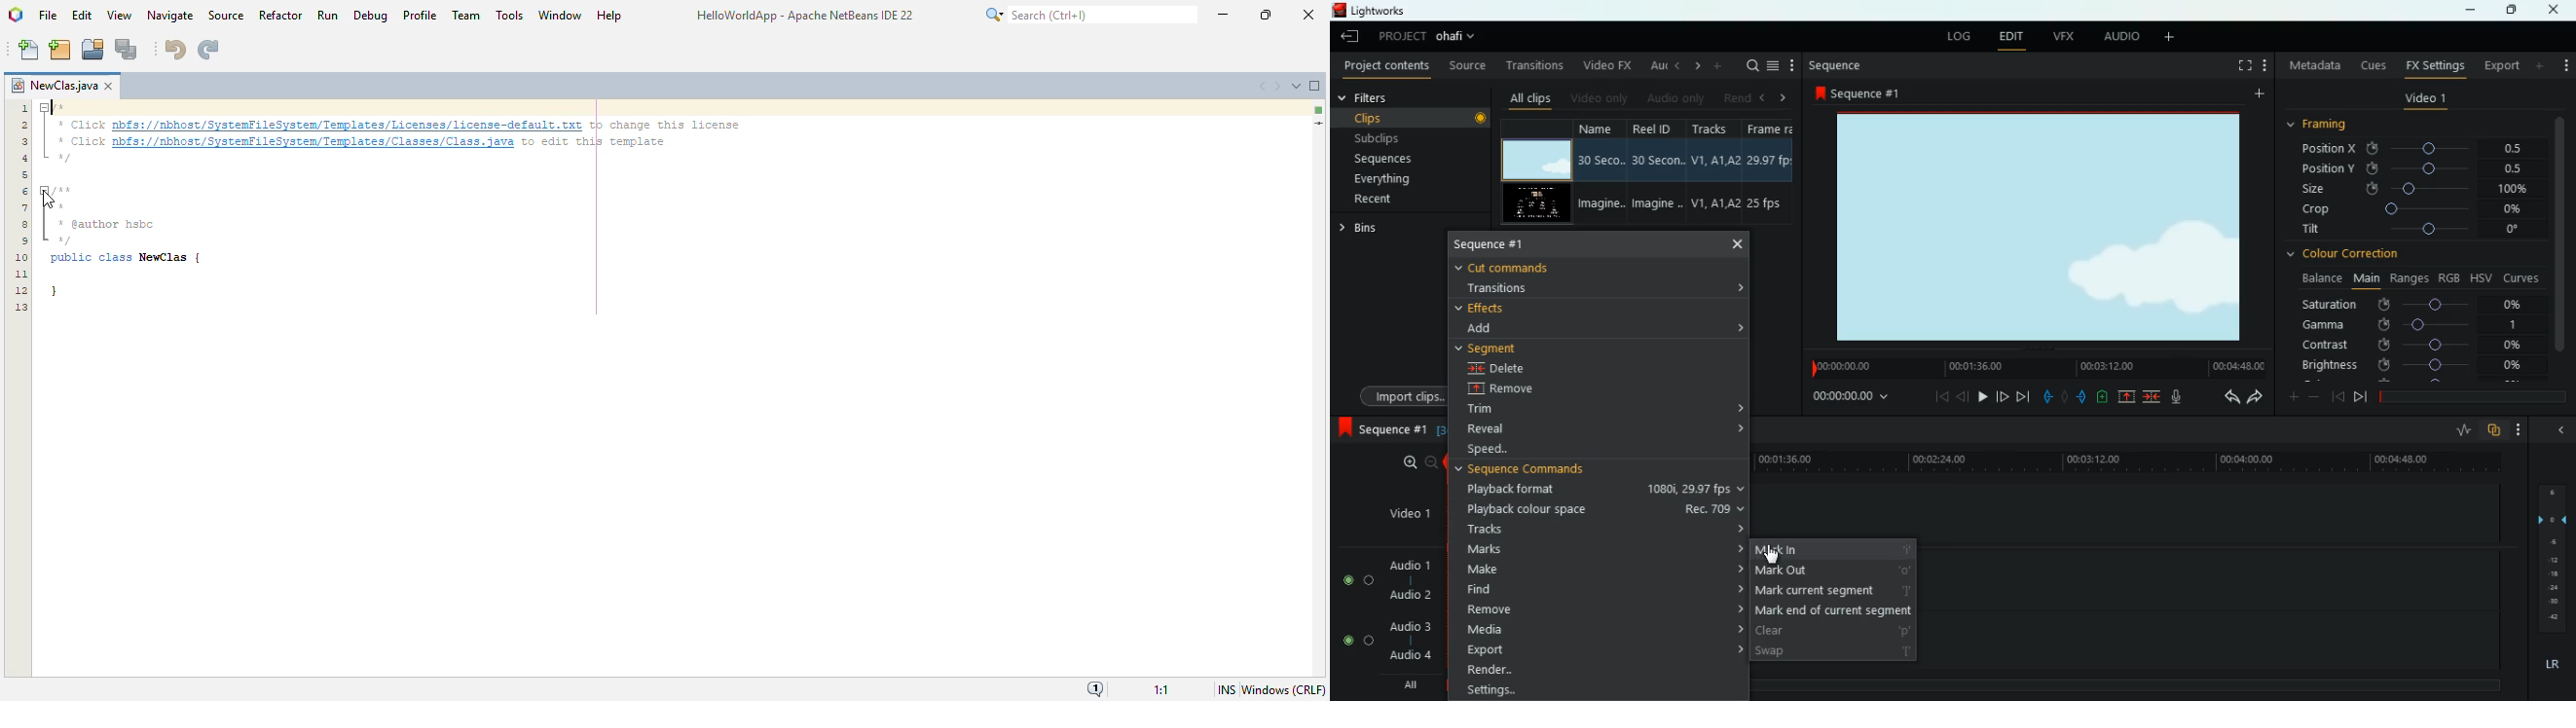 This screenshot has width=2576, height=728. I want to click on full screen, so click(2242, 66).